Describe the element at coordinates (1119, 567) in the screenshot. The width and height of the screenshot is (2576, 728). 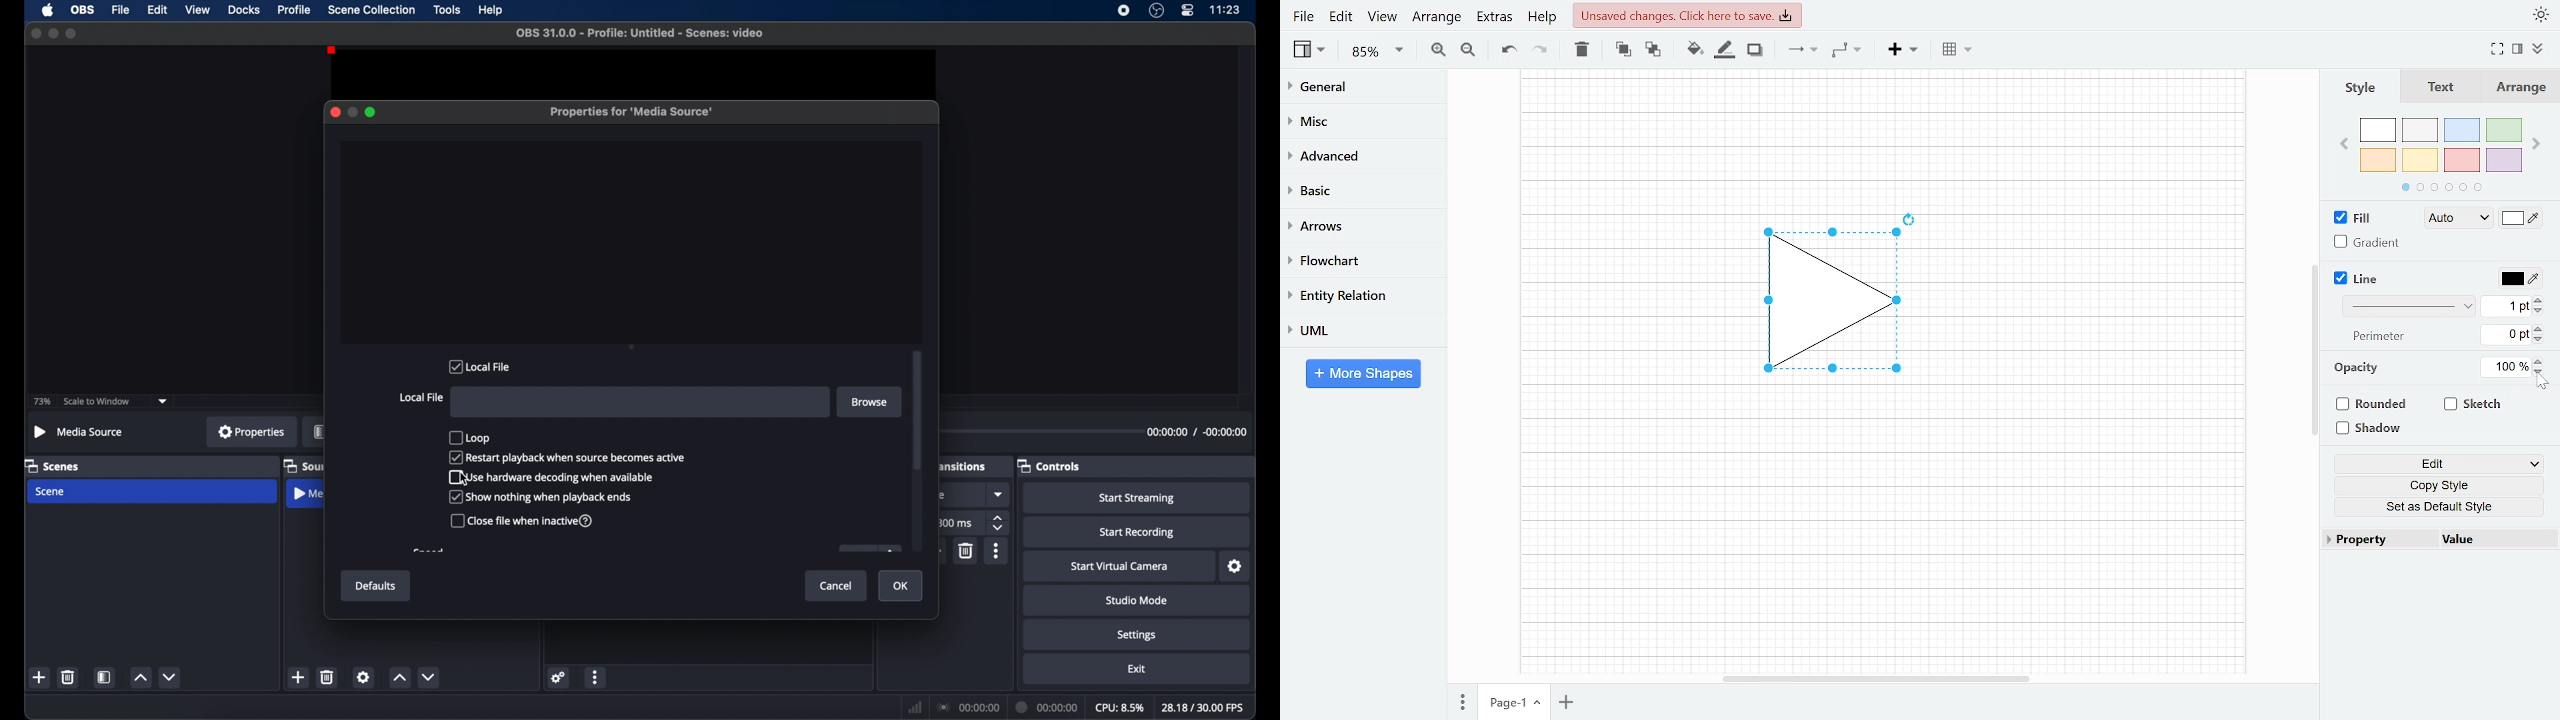
I see `start virtual camera` at that location.